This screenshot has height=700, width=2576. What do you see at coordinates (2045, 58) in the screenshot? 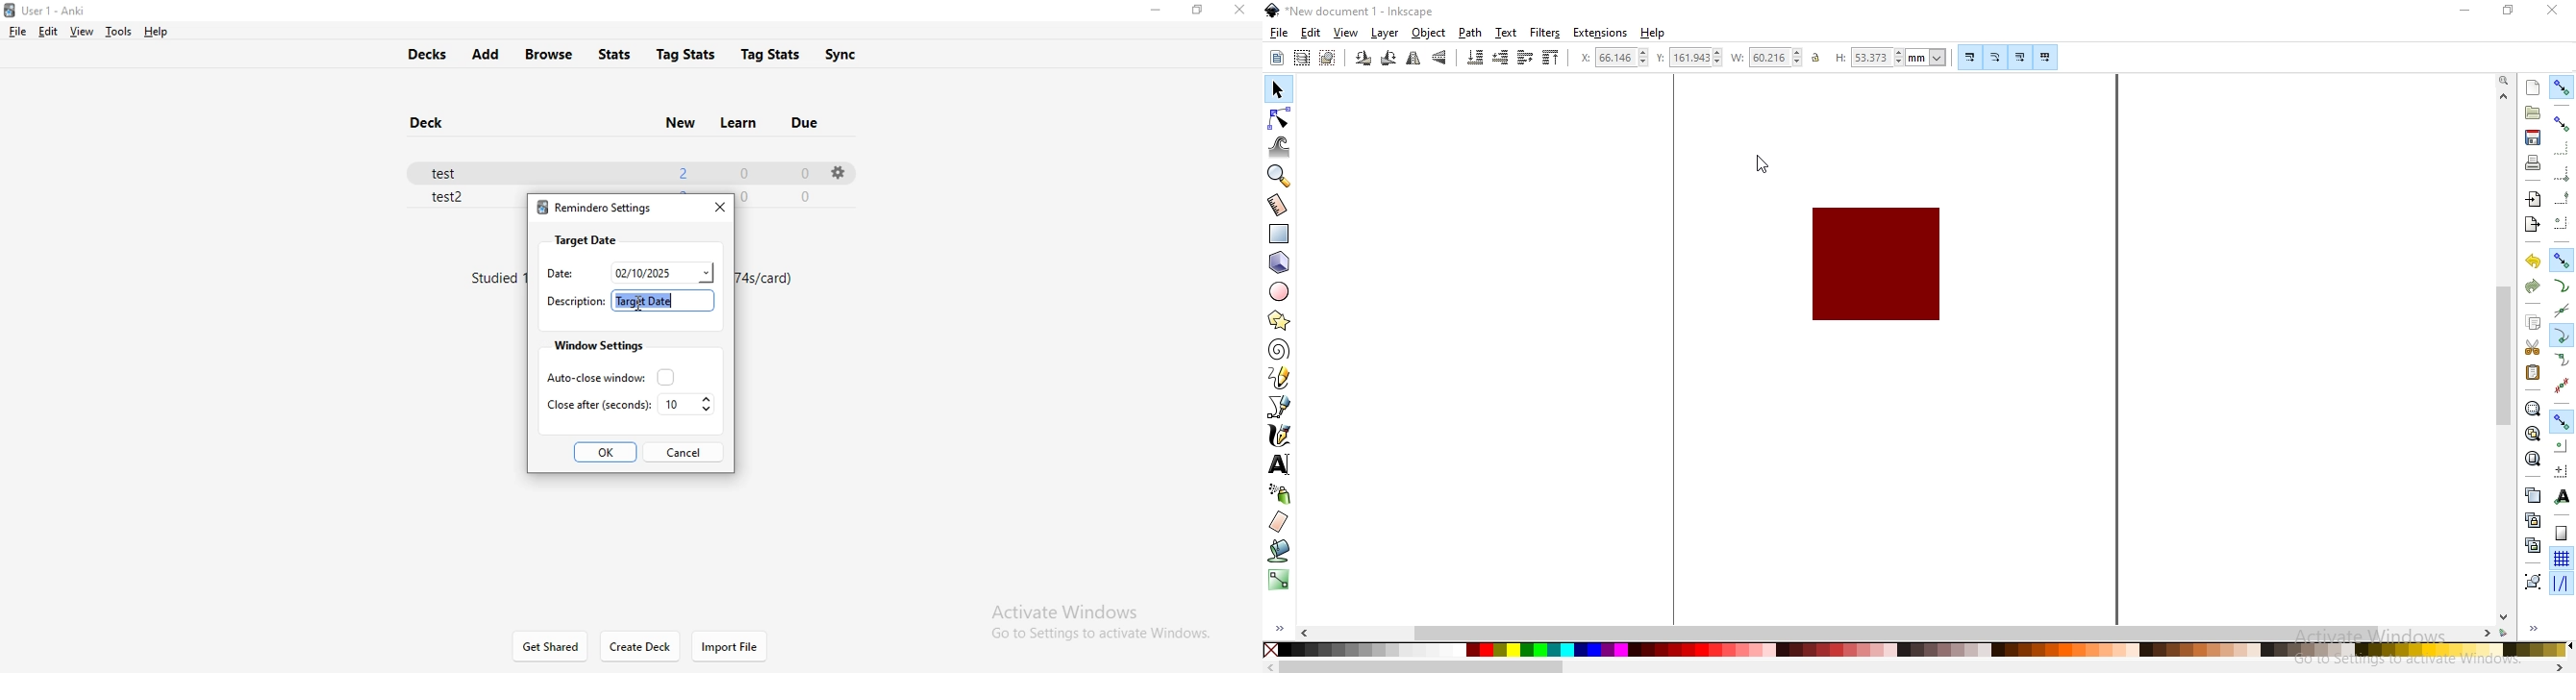
I see `move patterns along with objects` at bounding box center [2045, 58].